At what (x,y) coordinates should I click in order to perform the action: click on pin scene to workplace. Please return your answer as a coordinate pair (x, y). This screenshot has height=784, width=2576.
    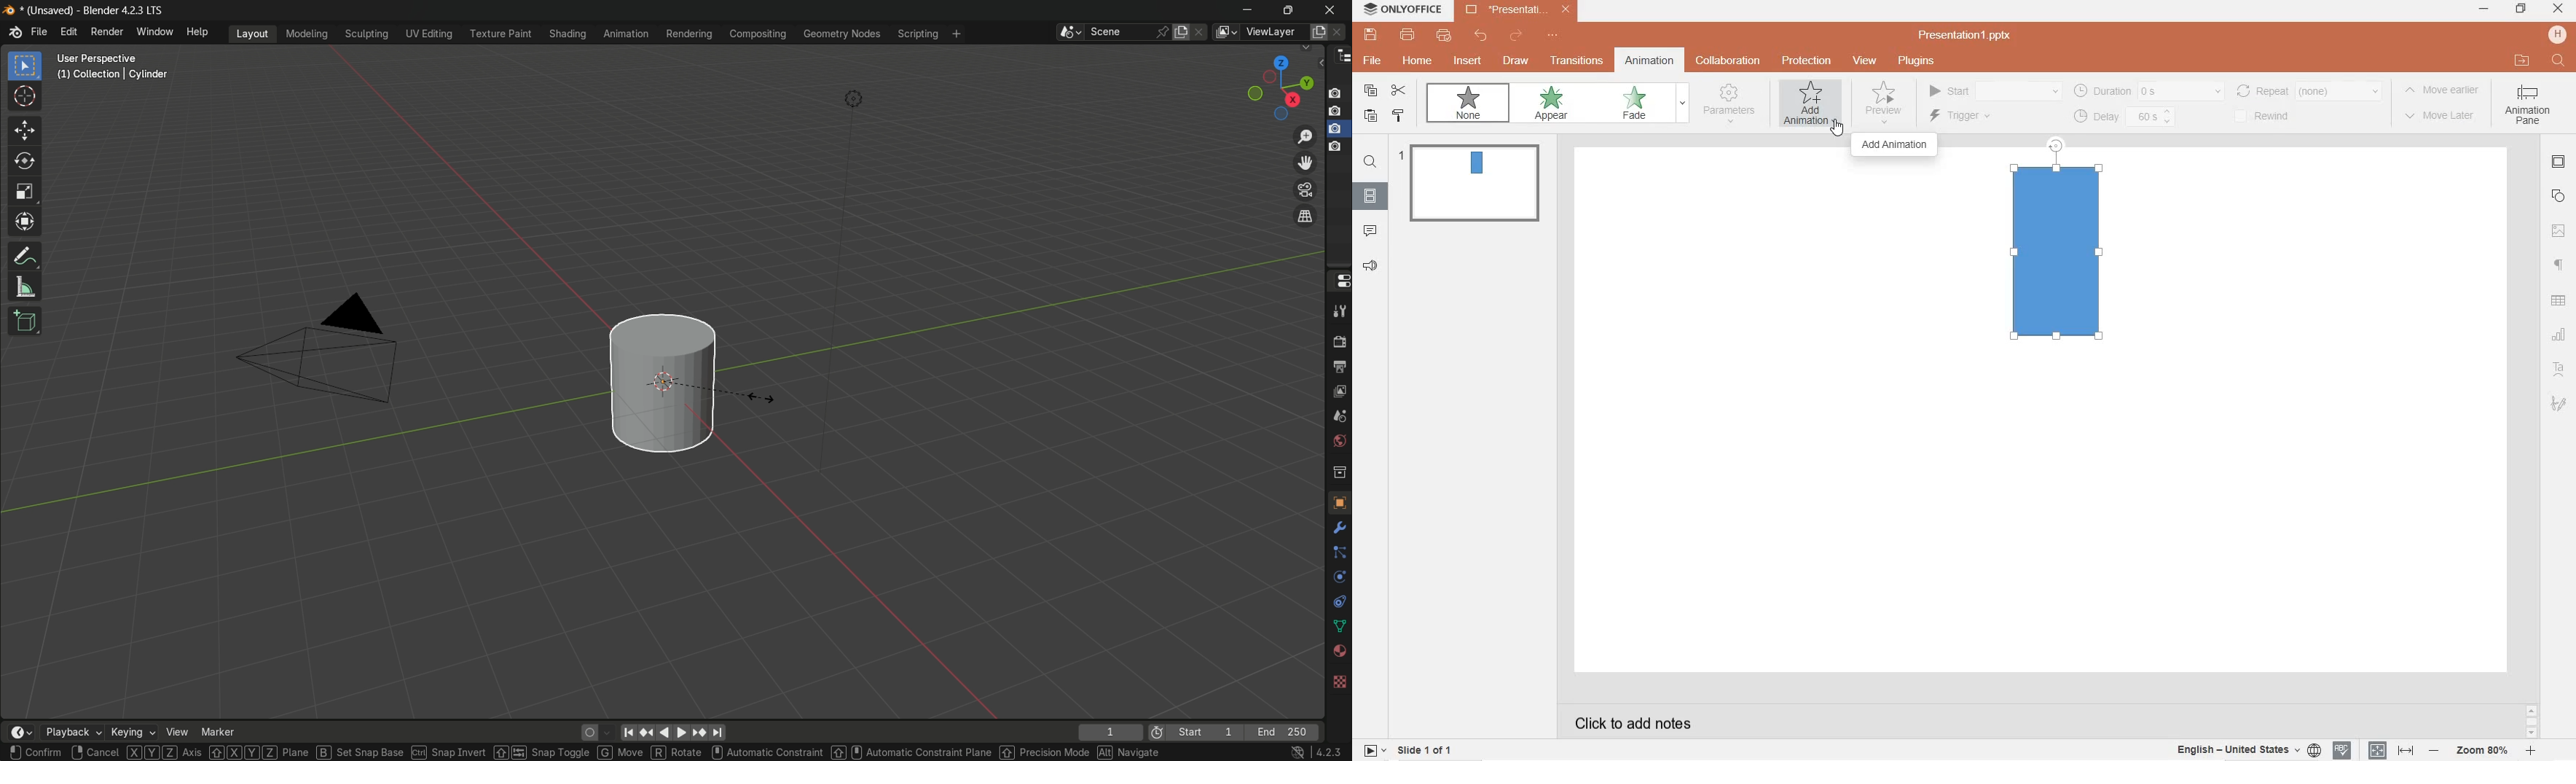
    Looking at the image, I should click on (1162, 32).